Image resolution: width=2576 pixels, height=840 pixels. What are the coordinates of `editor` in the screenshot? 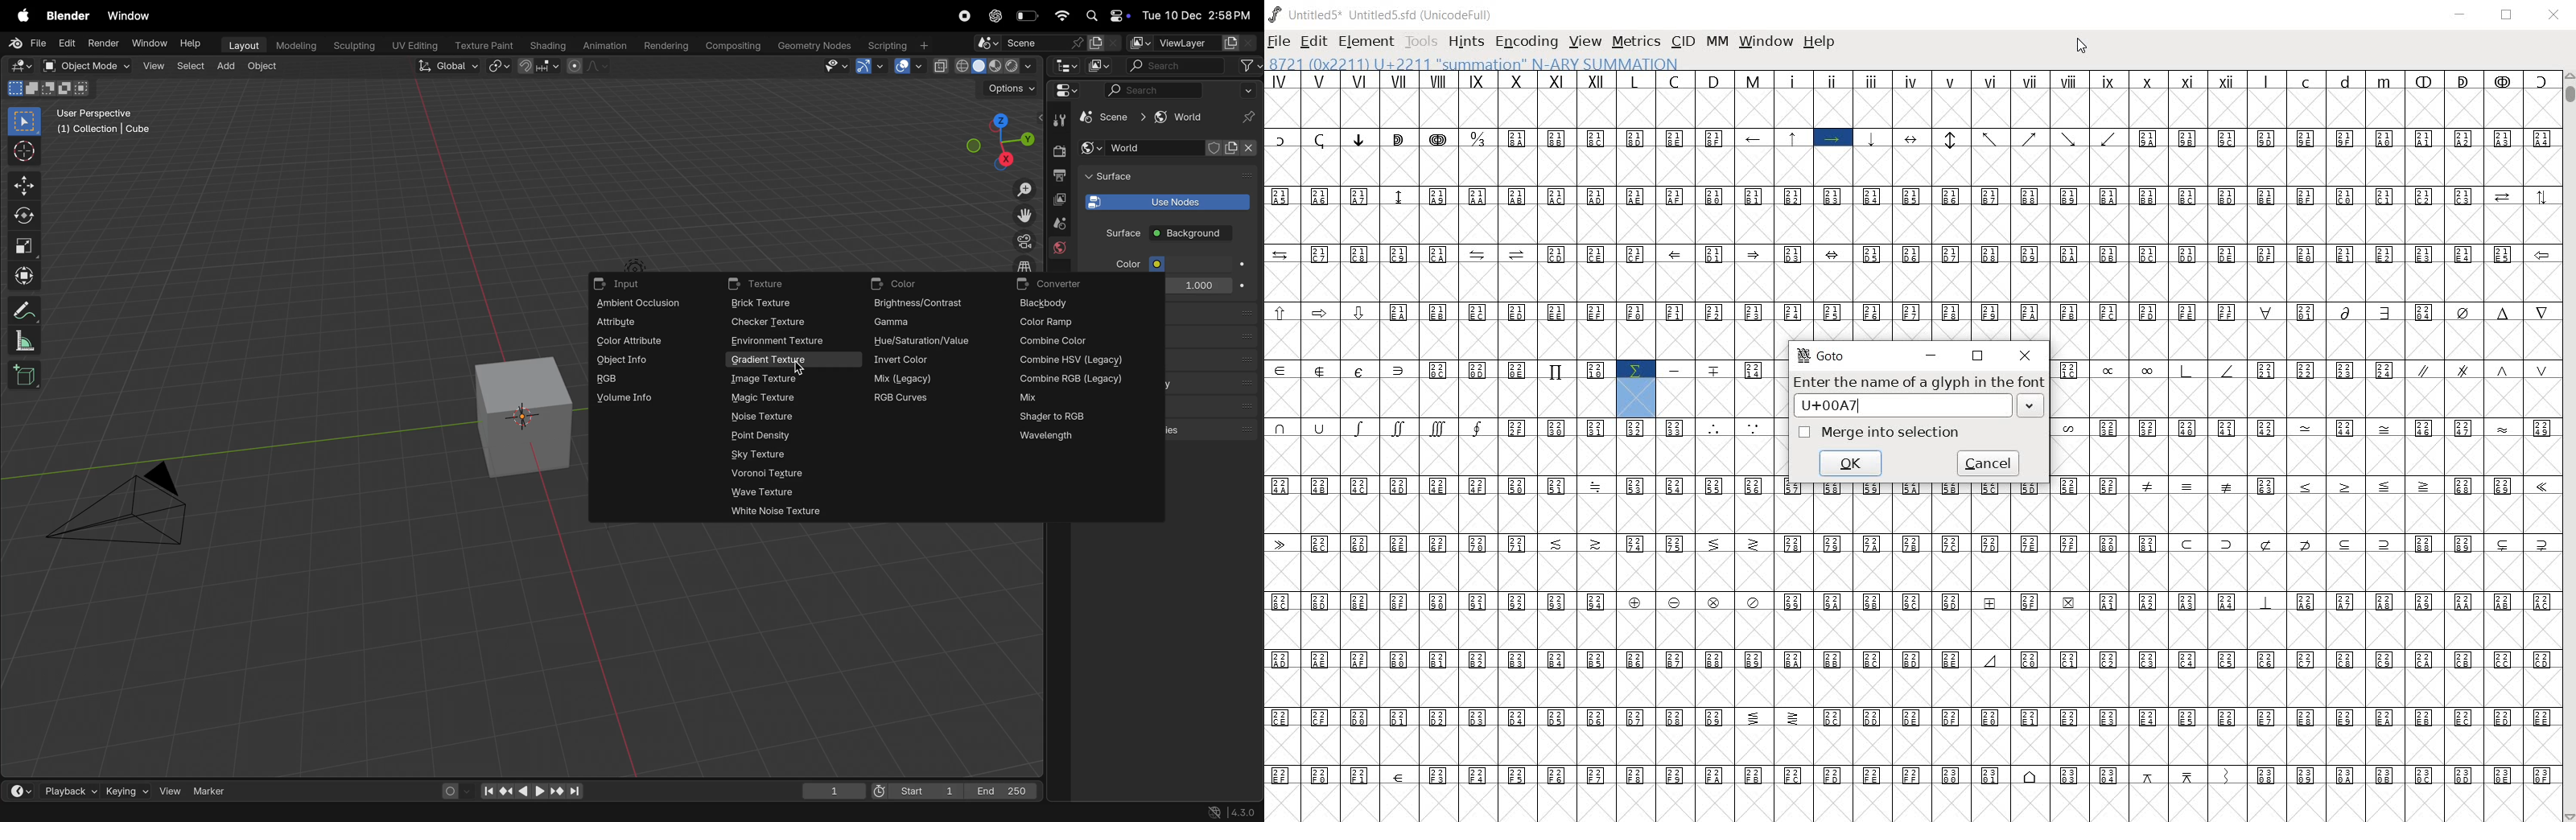 It's located at (1066, 67).